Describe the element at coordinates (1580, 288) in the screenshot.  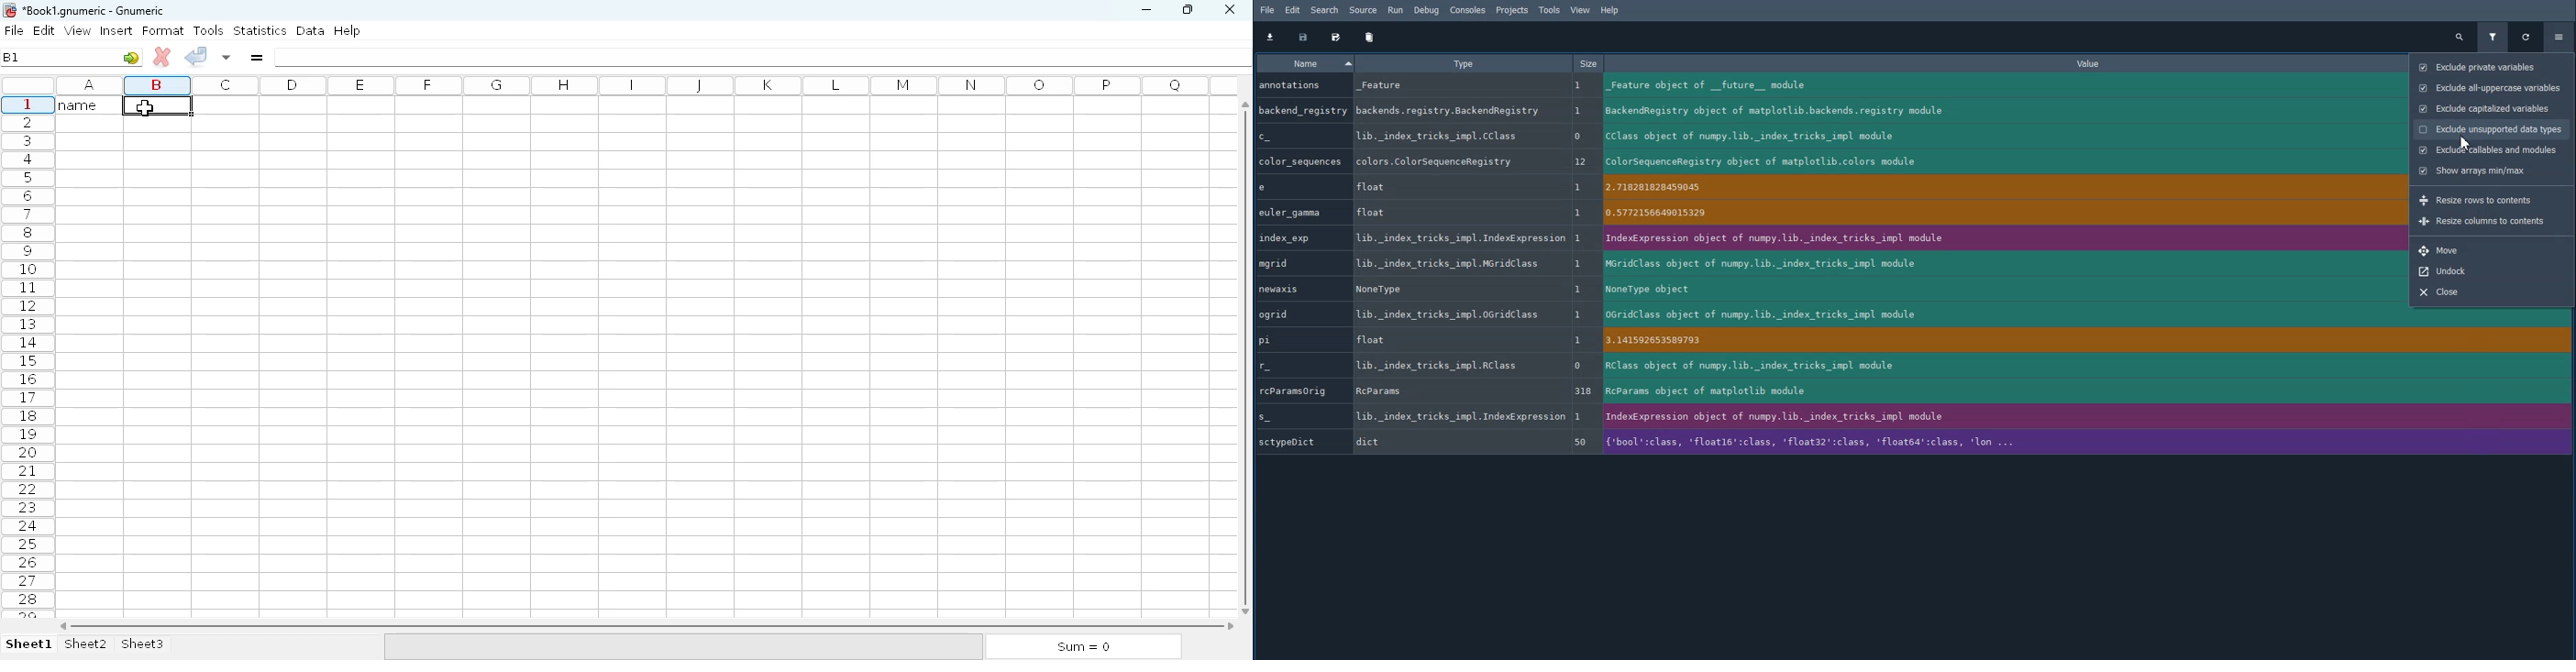
I see `1` at that location.